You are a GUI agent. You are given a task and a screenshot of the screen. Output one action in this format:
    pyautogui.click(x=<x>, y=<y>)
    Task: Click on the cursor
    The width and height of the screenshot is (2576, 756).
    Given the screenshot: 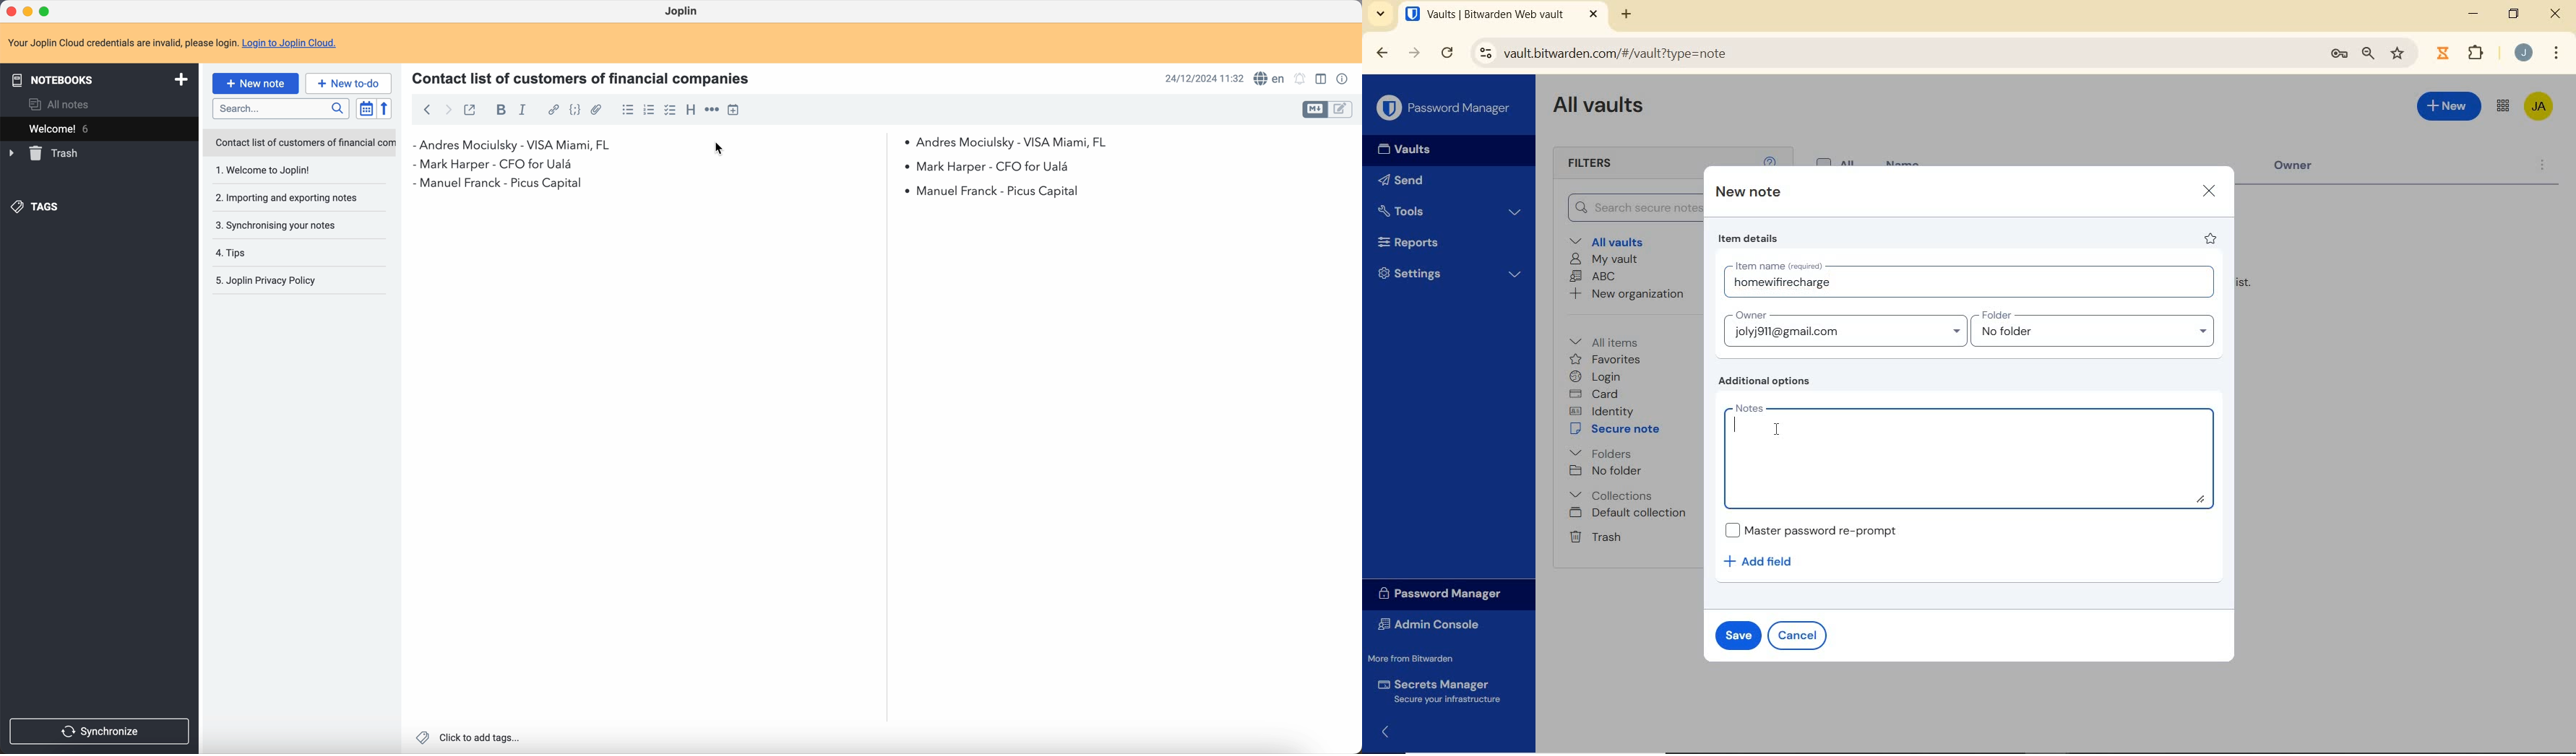 What is the action you would take?
    pyautogui.click(x=1775, y=431)
    